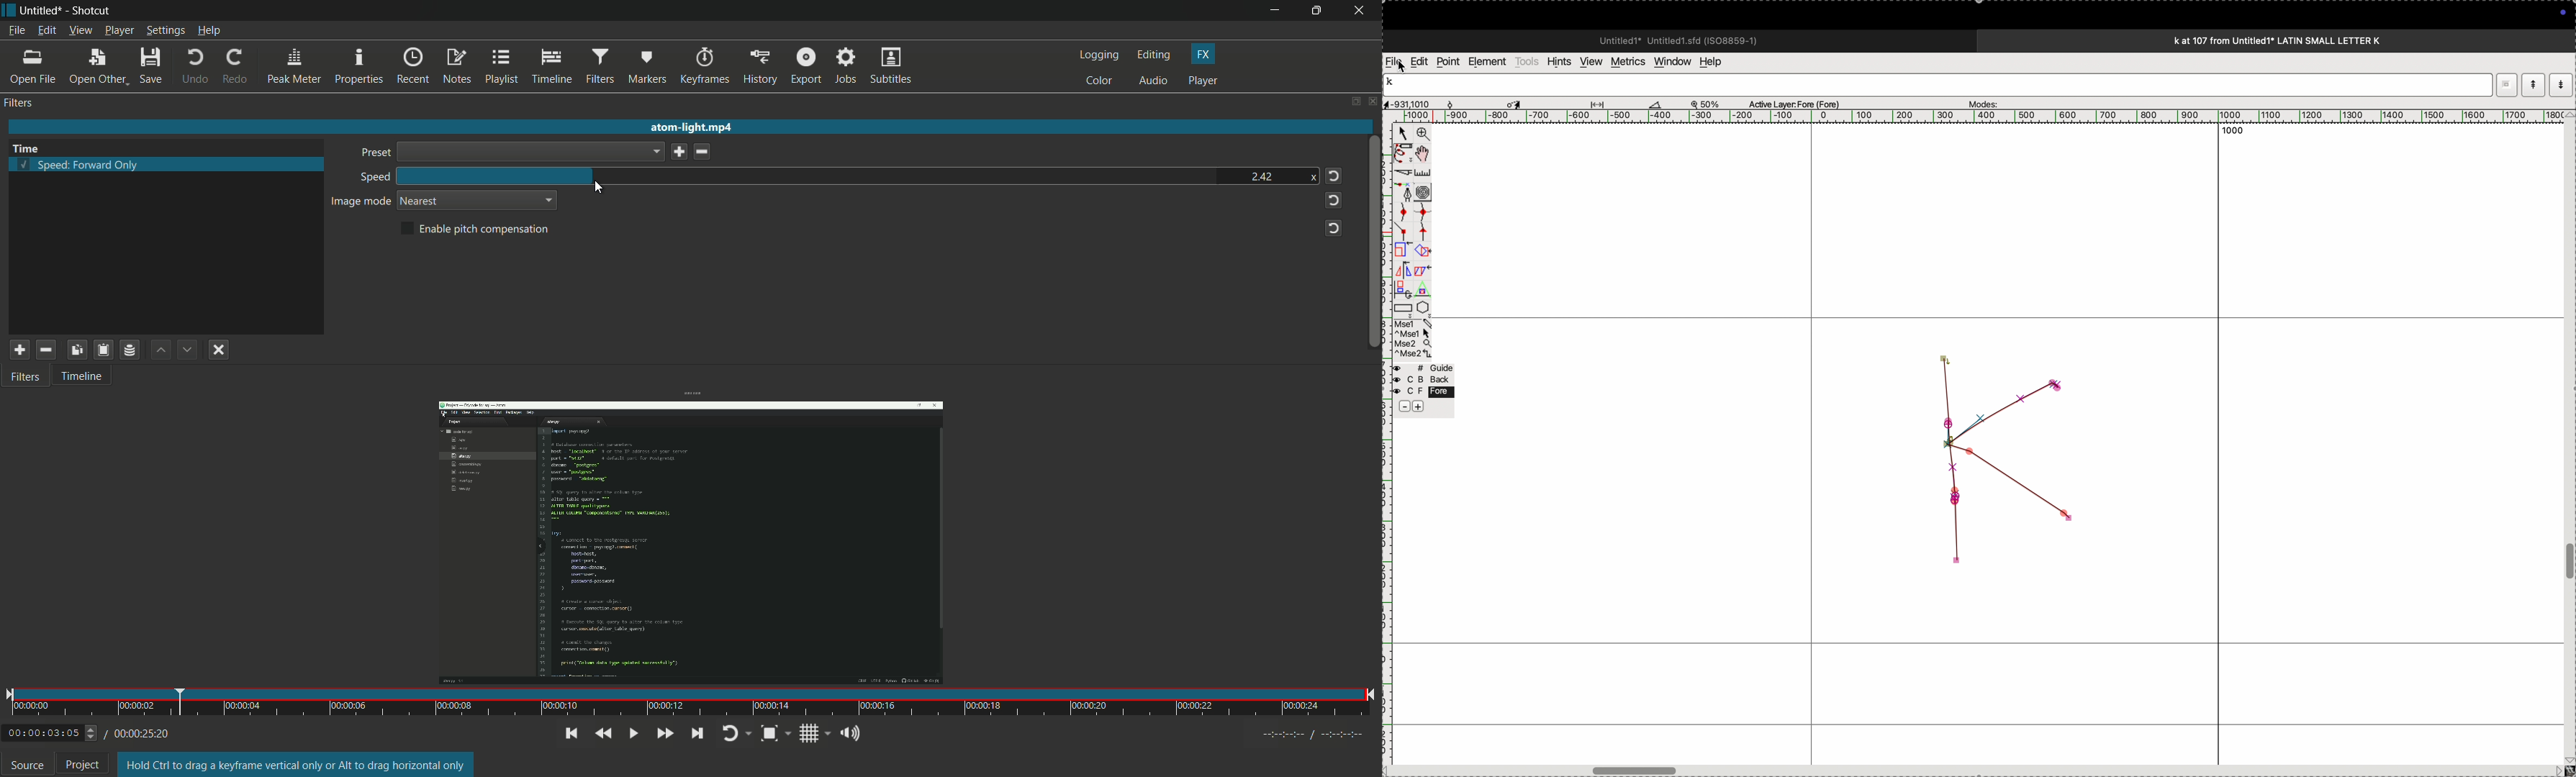 This screenshot has height=784, width=2576. Describe the element at coordinates (1419, 61) in the screenshot. I see `edit` at that location.